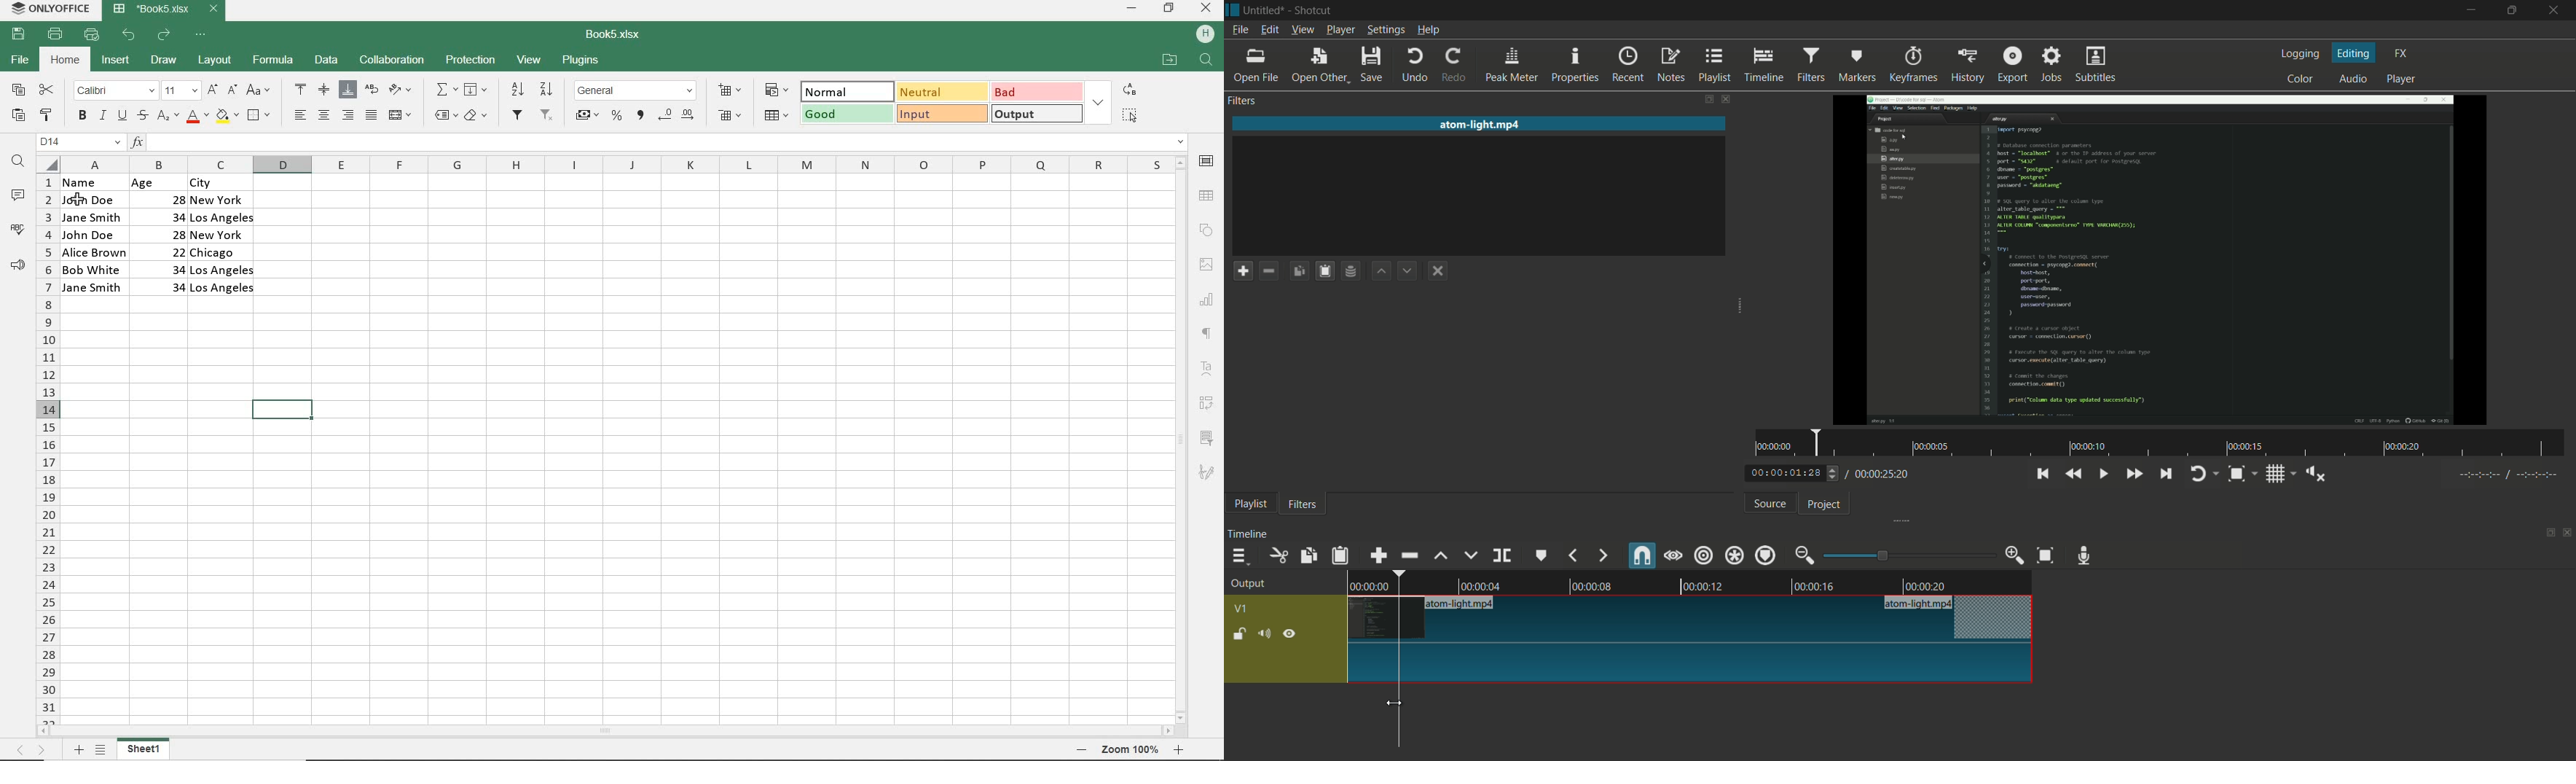 The width and height of the screenshot is (2576, 784). Describe the element at coordinates (261, 116) in the screenshot. I see `BORDERS` at that location.